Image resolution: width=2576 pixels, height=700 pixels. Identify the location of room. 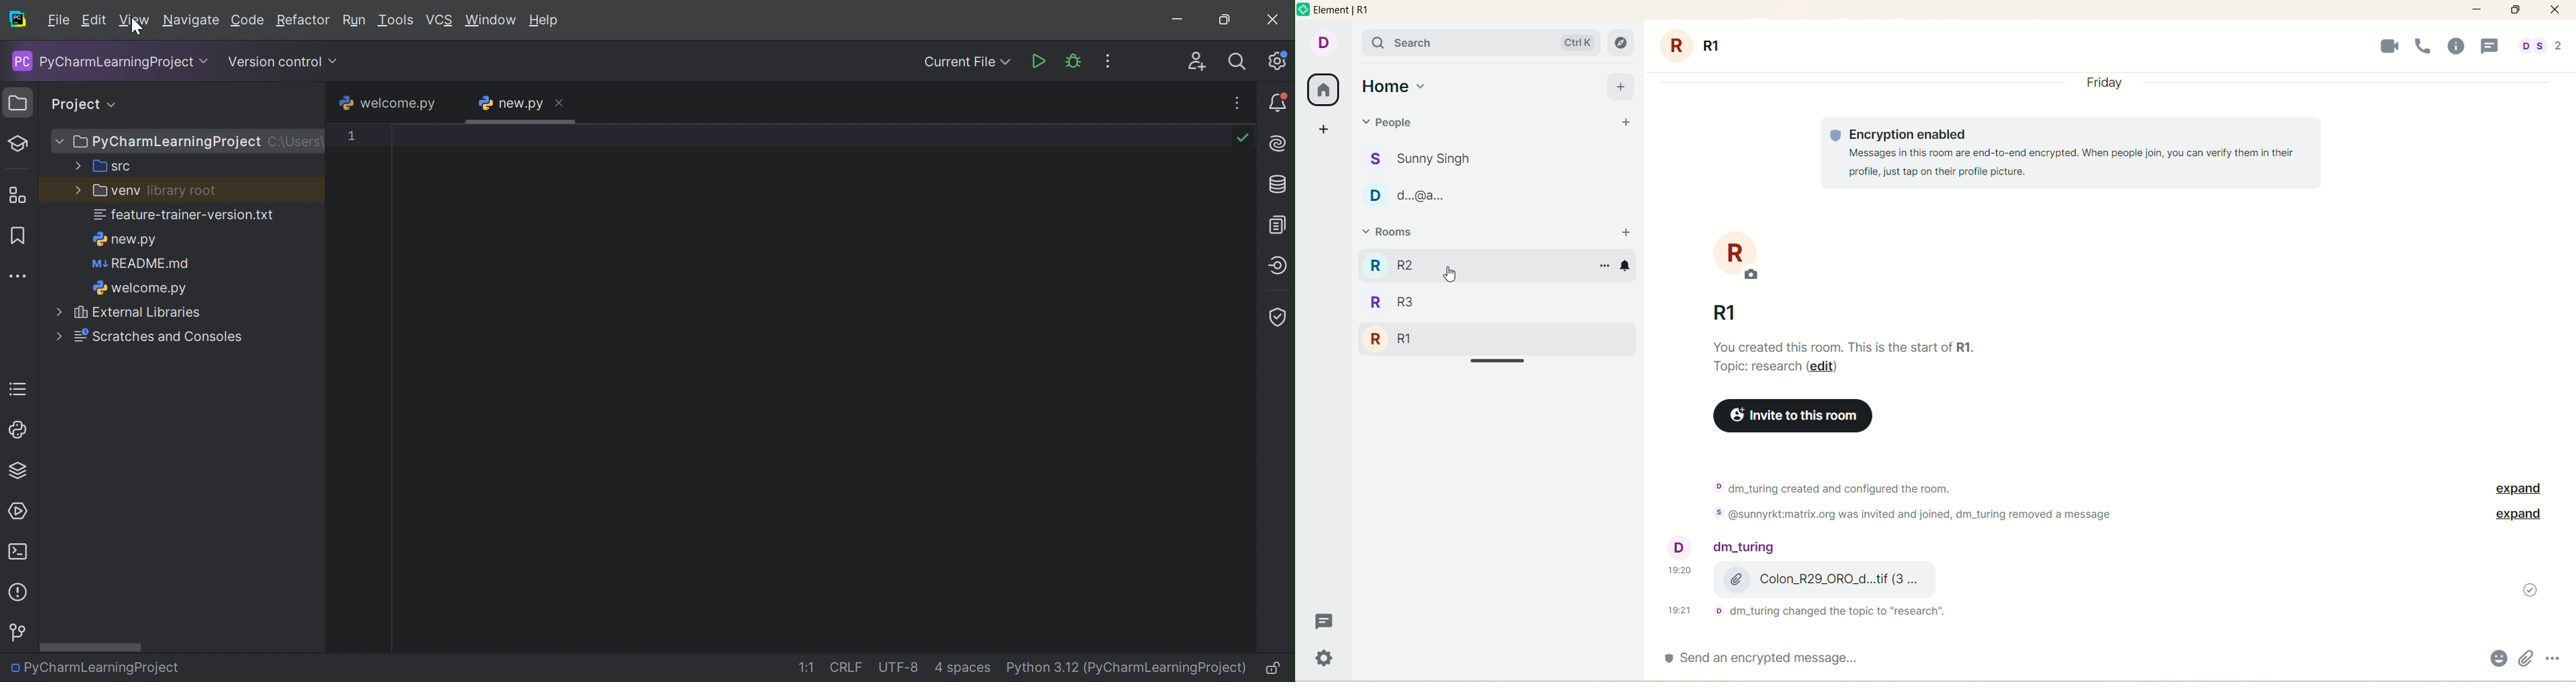
(1746, 258).